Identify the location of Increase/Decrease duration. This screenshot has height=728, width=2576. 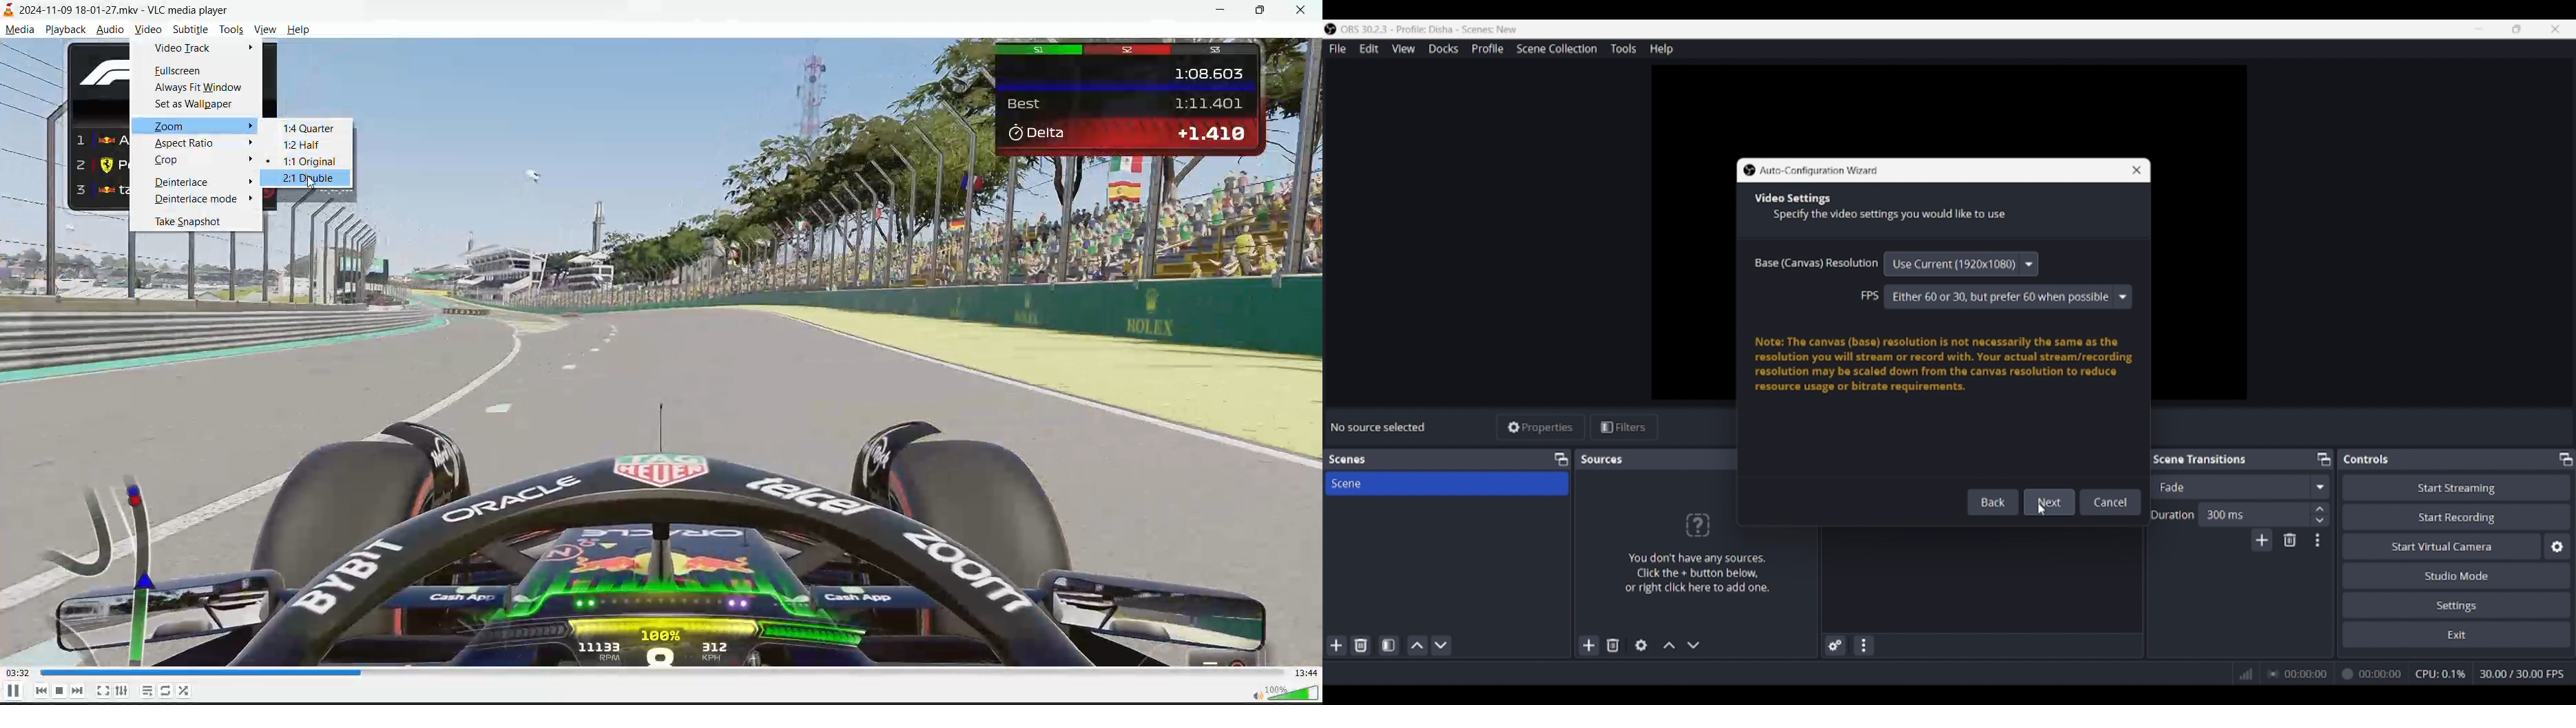
(2321, 514).